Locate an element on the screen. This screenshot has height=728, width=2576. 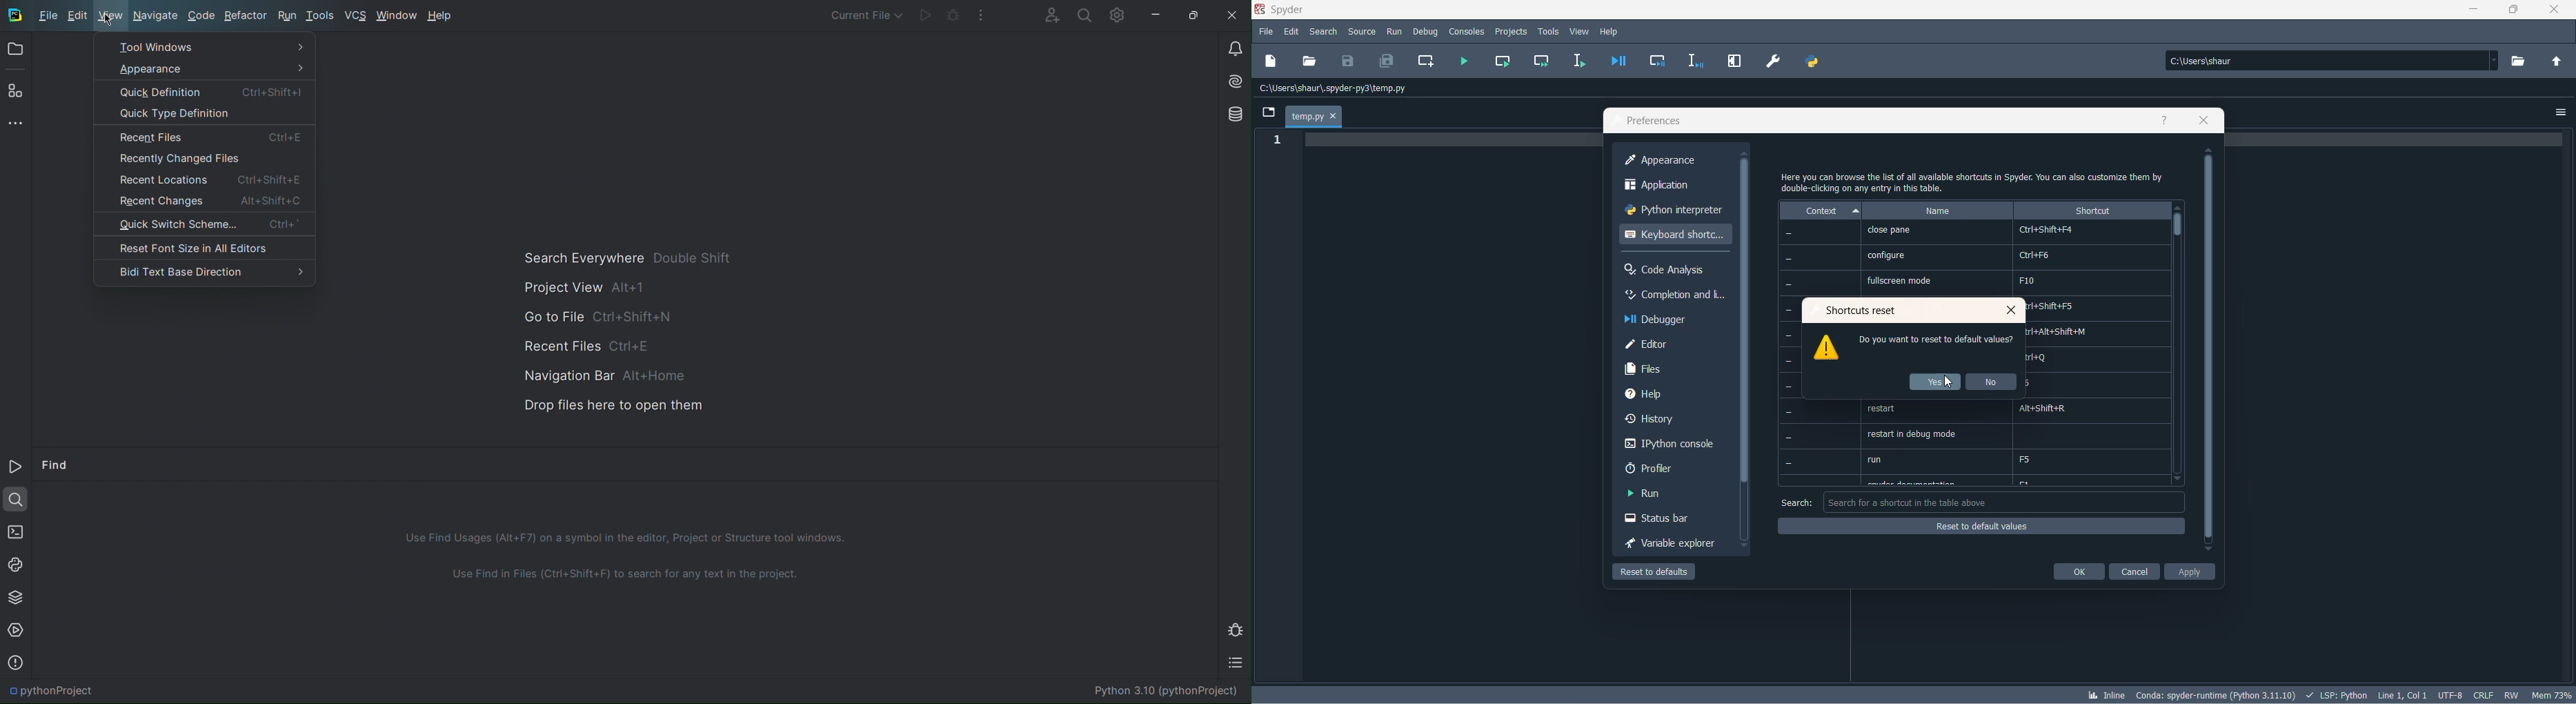
path dropdown is located at coordinates (2496, 62).